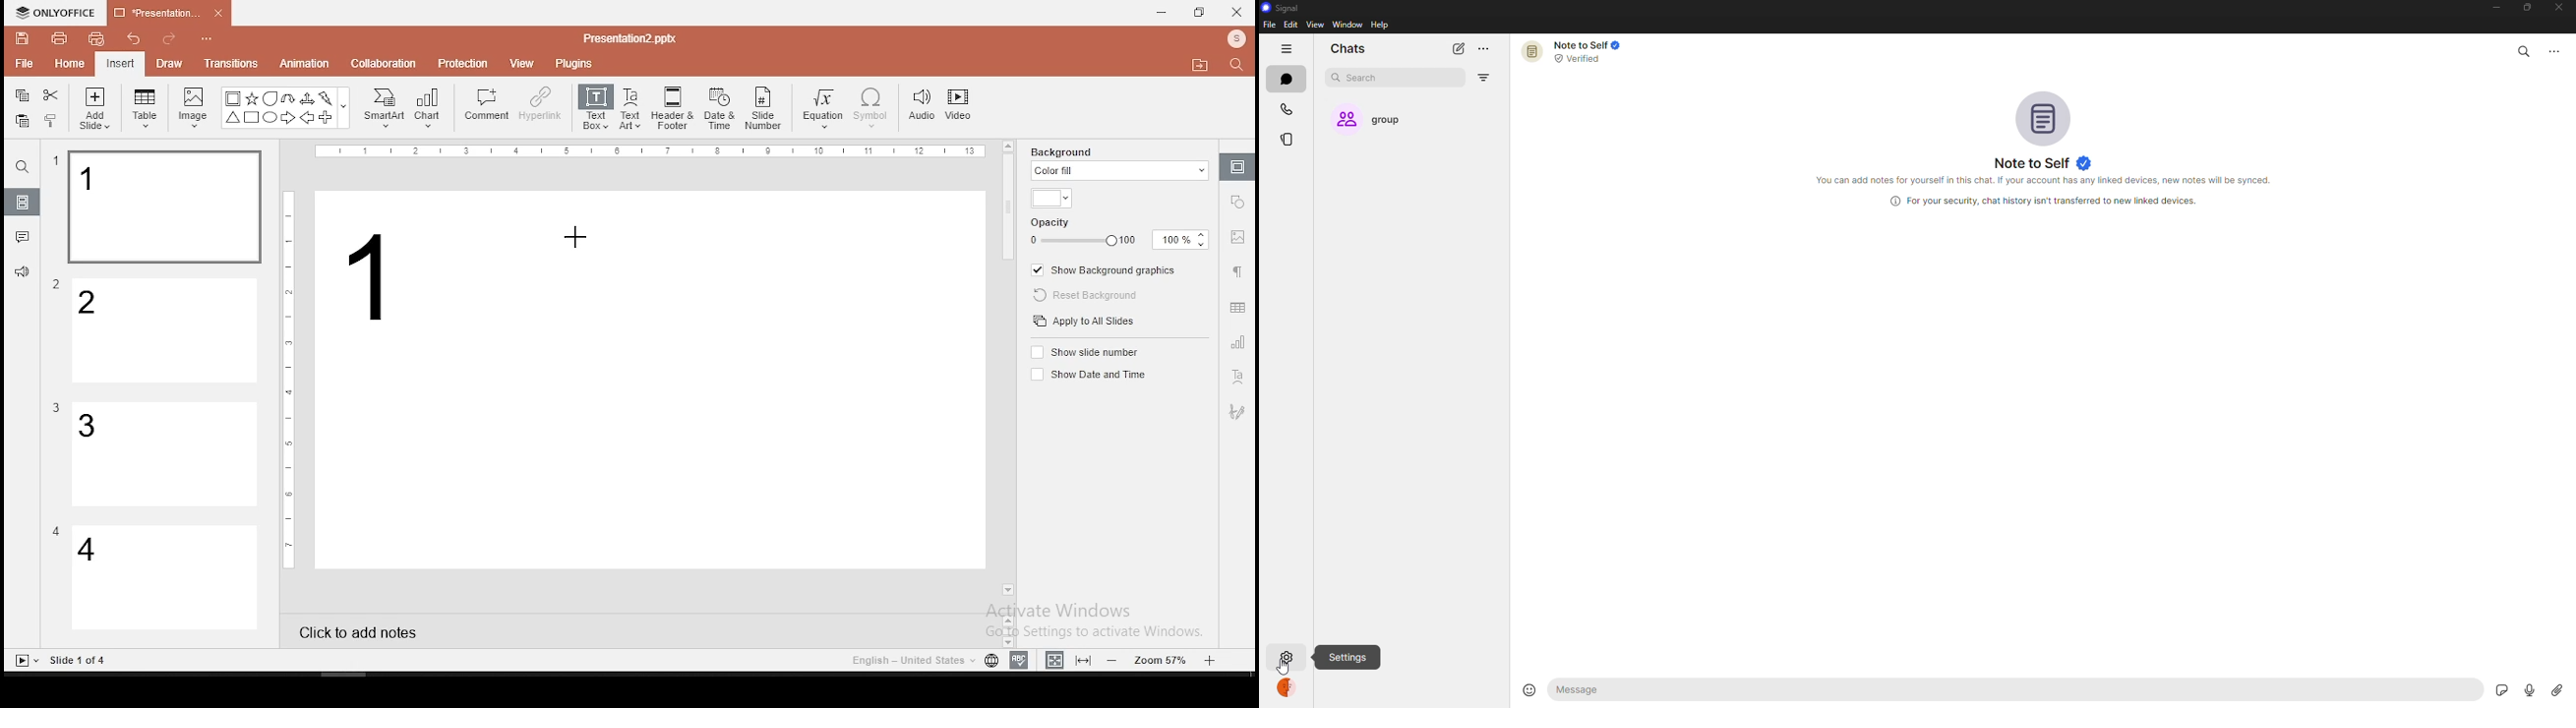 The image size is (2576, 728). I want to click on , so click(629, 37).